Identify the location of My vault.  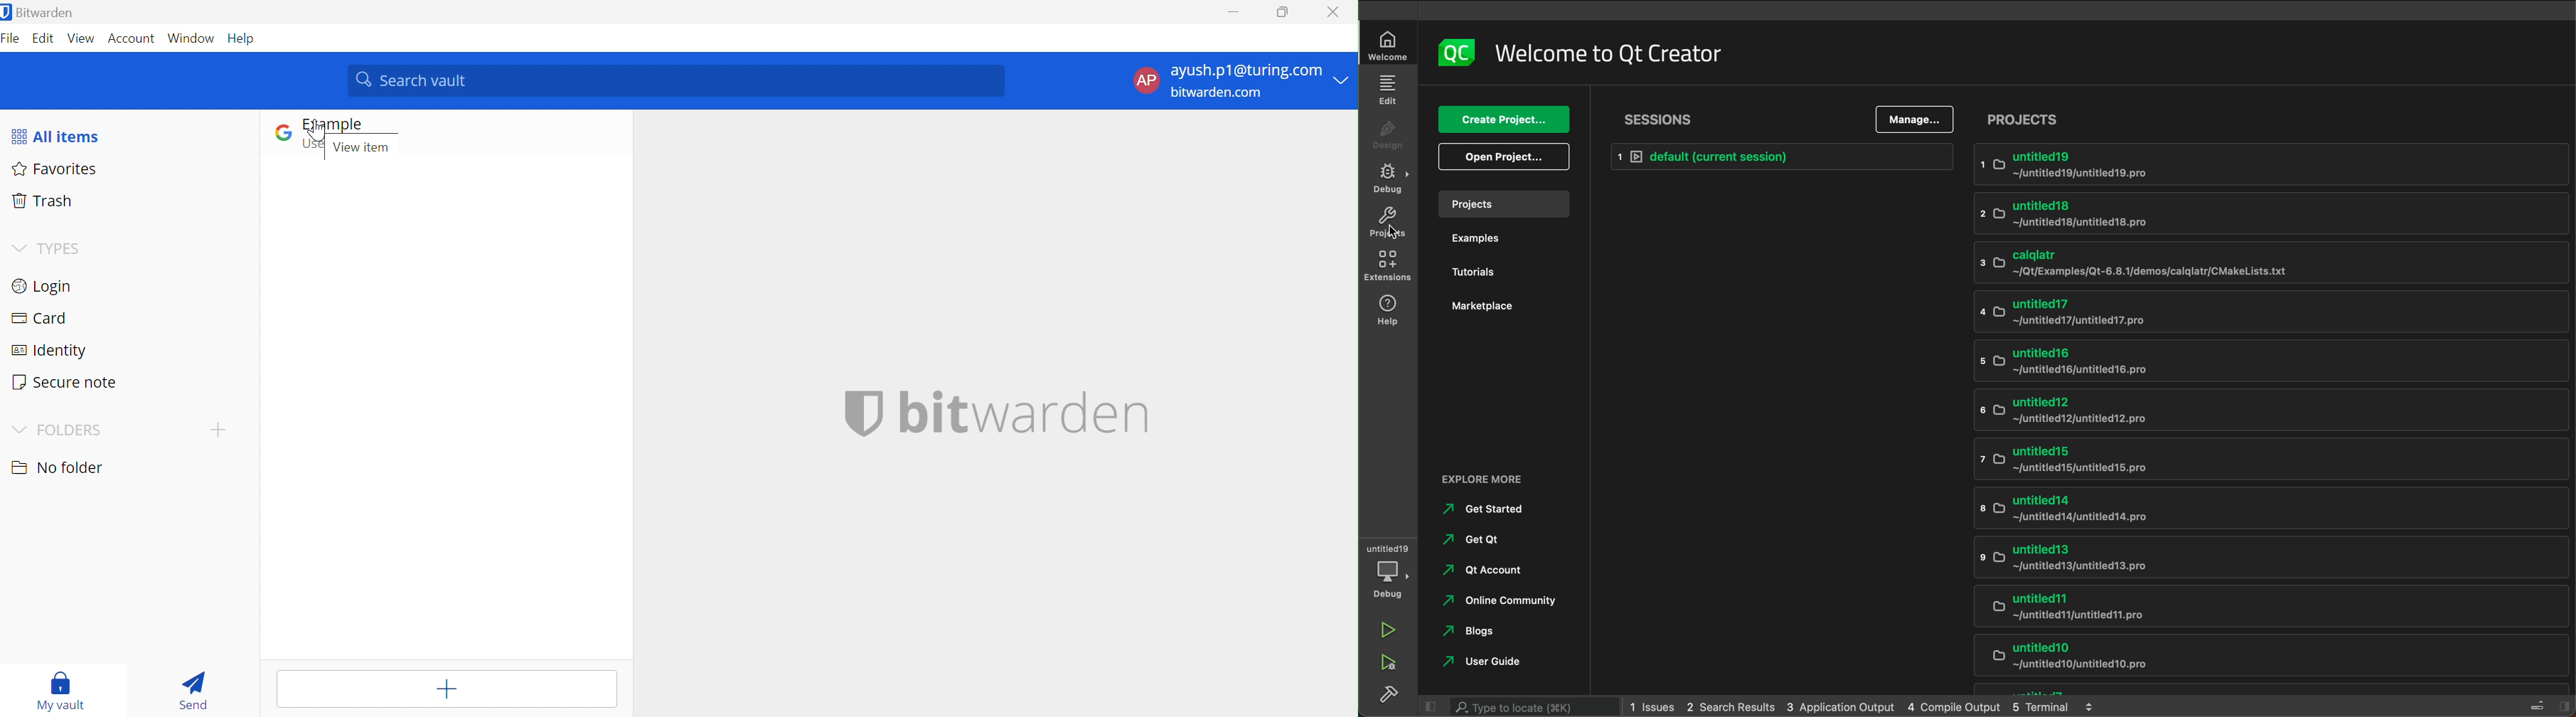
(62, 689).